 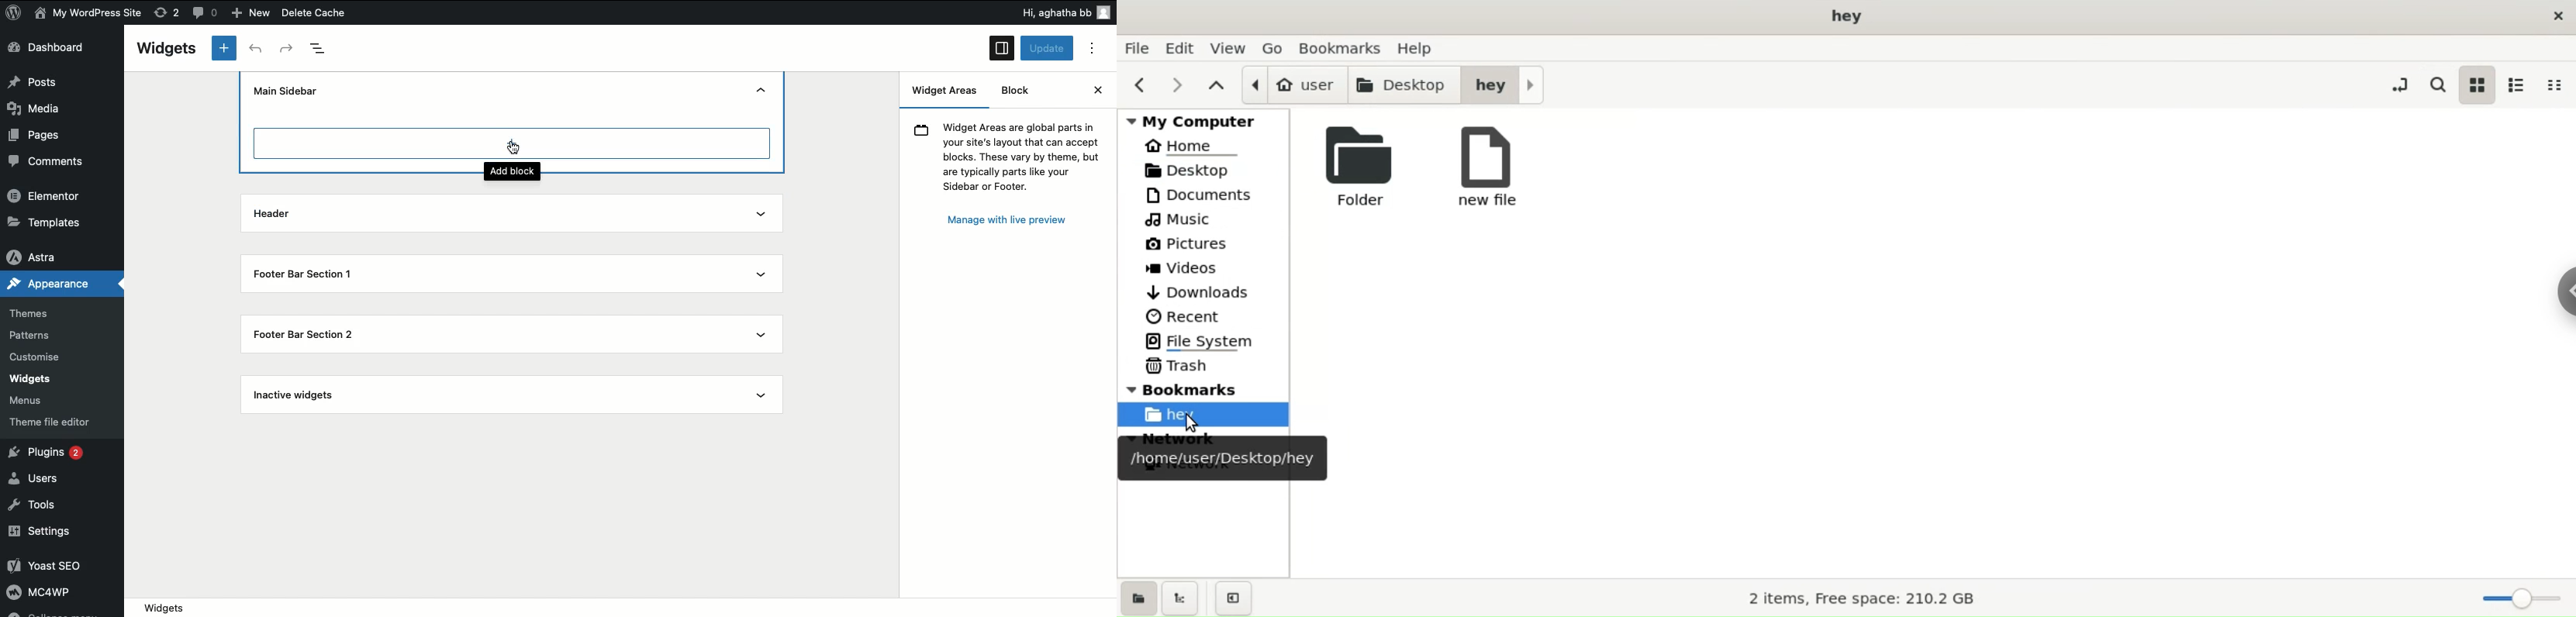 What do you see at coordinates (56, 563) in the screenshot?
I see ` Yoast SEO ` at bounding box center [56, 563].